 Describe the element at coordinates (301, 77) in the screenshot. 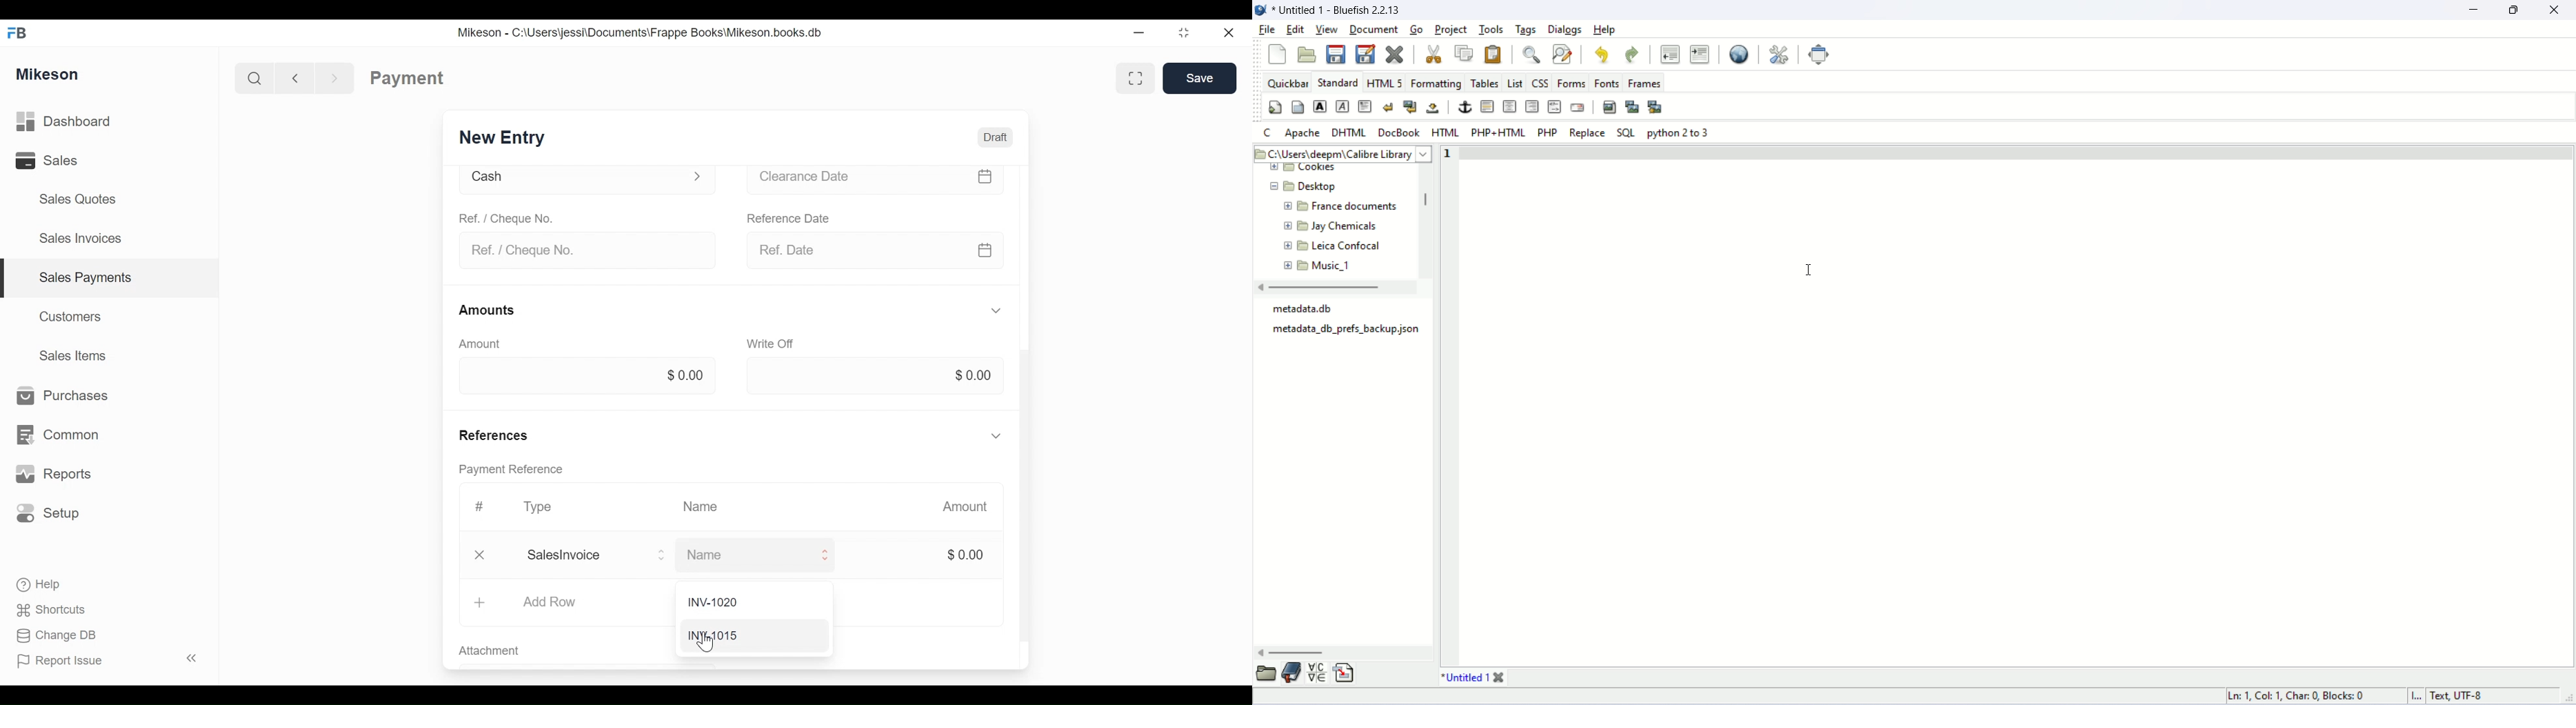

I see `Back` at that location.